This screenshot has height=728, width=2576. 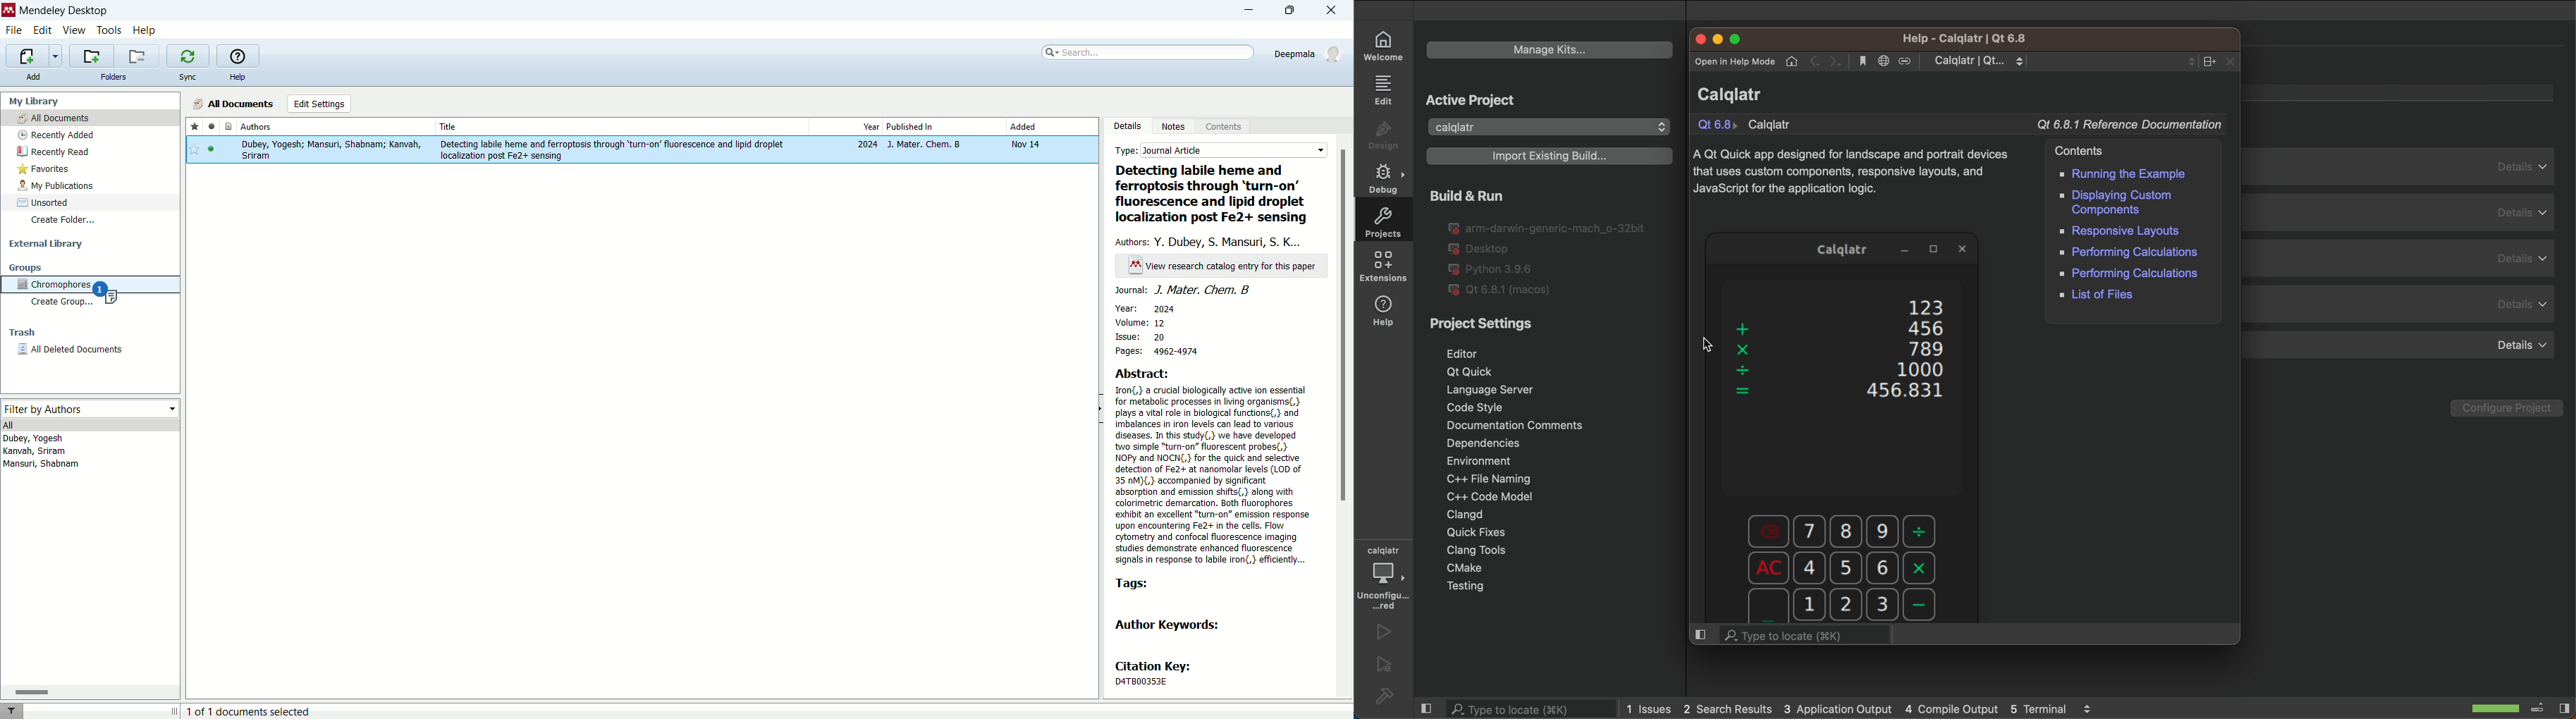 I want to click on cursor, so click(x=1717, y=345).